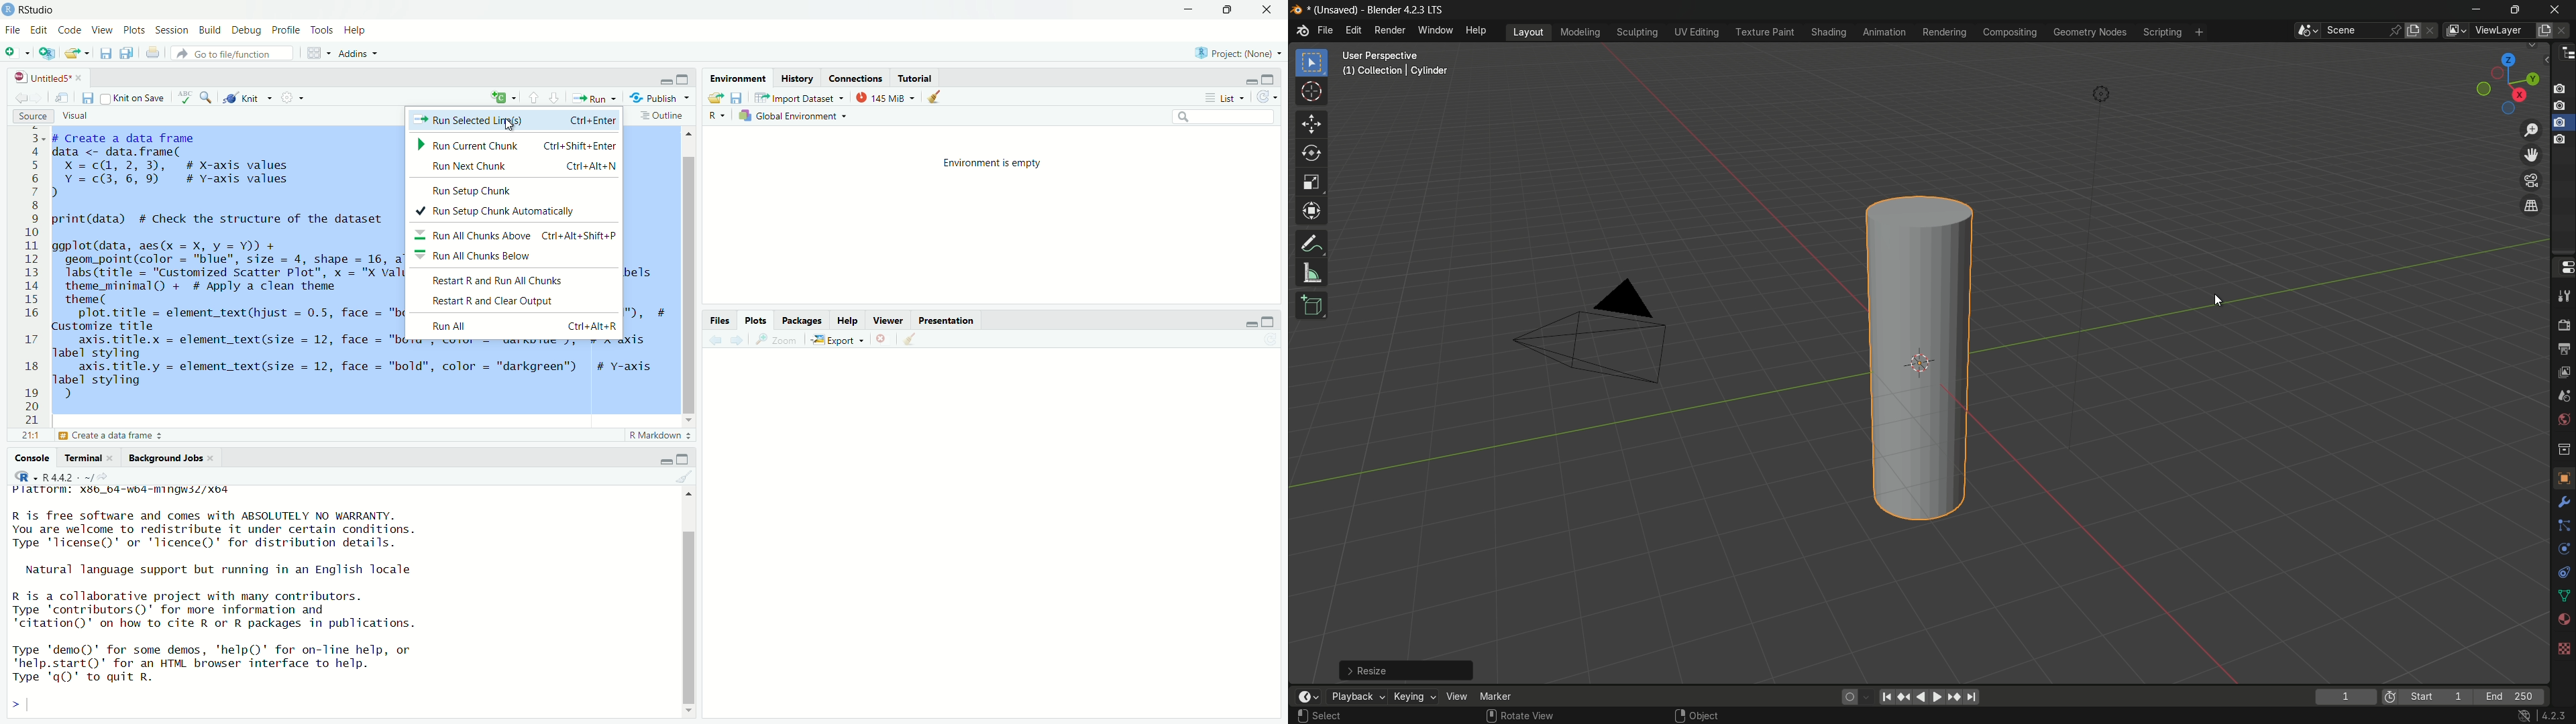  What do you see at coordinates (46, 78) in the screenshot?
I see `Untitled` at bounding box center [46, 78].